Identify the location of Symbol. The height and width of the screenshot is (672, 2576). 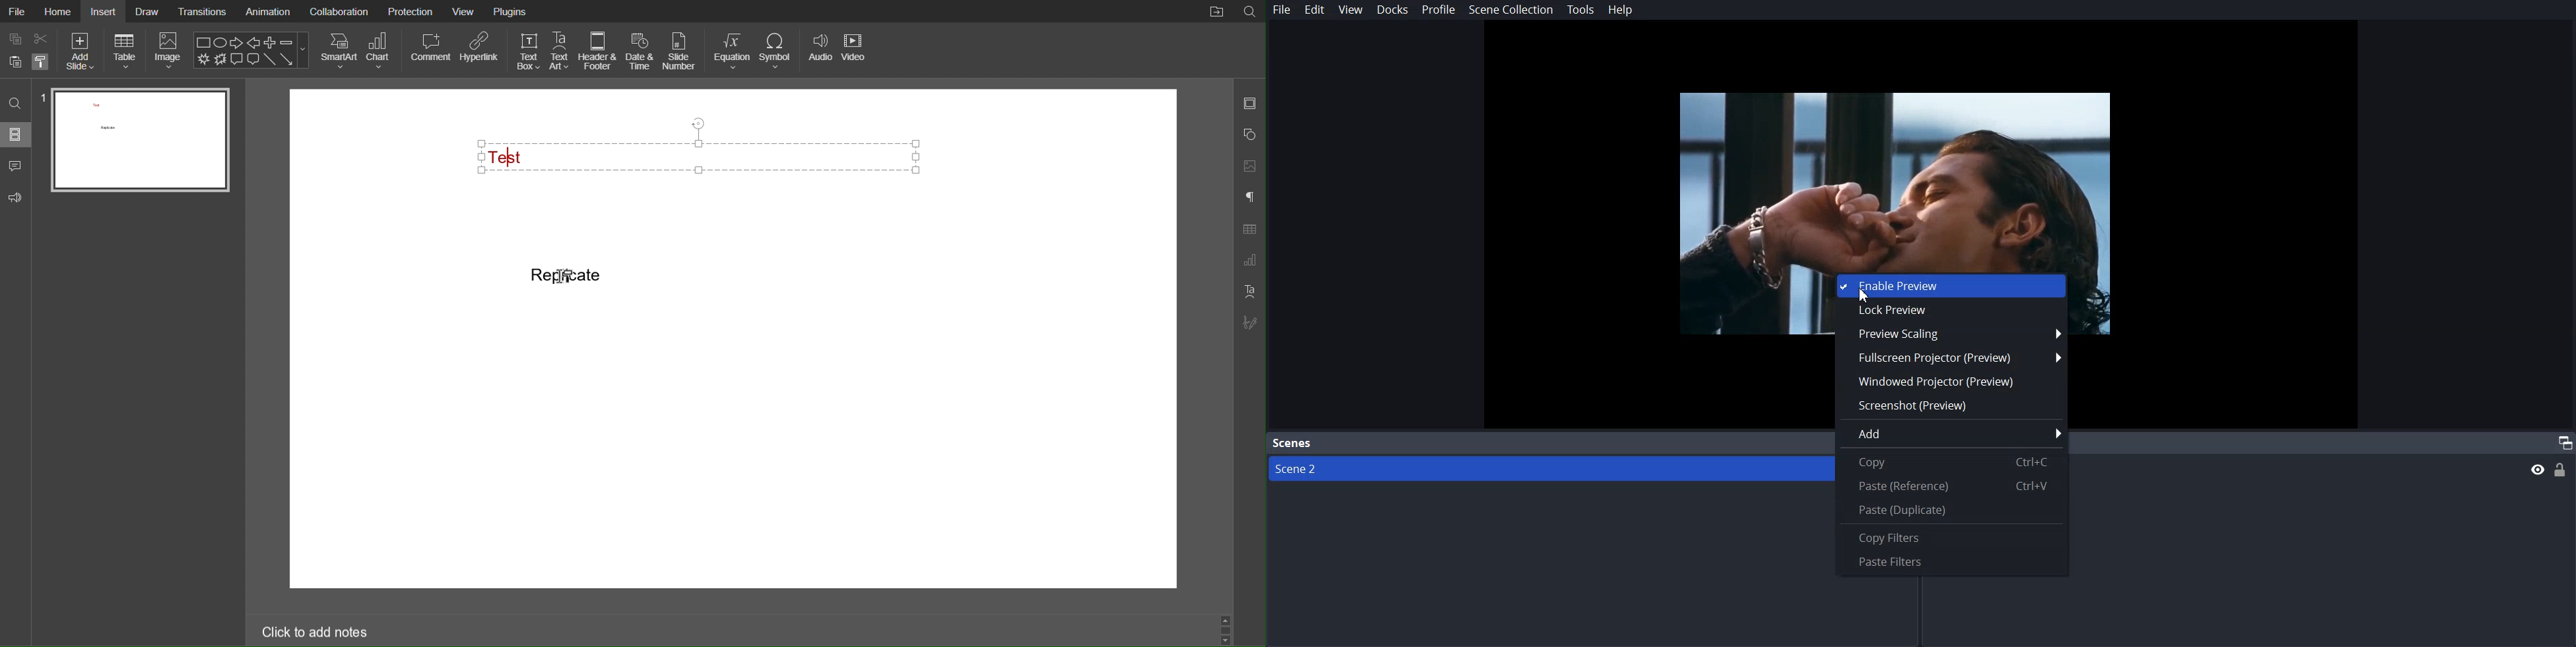
(778, 51).